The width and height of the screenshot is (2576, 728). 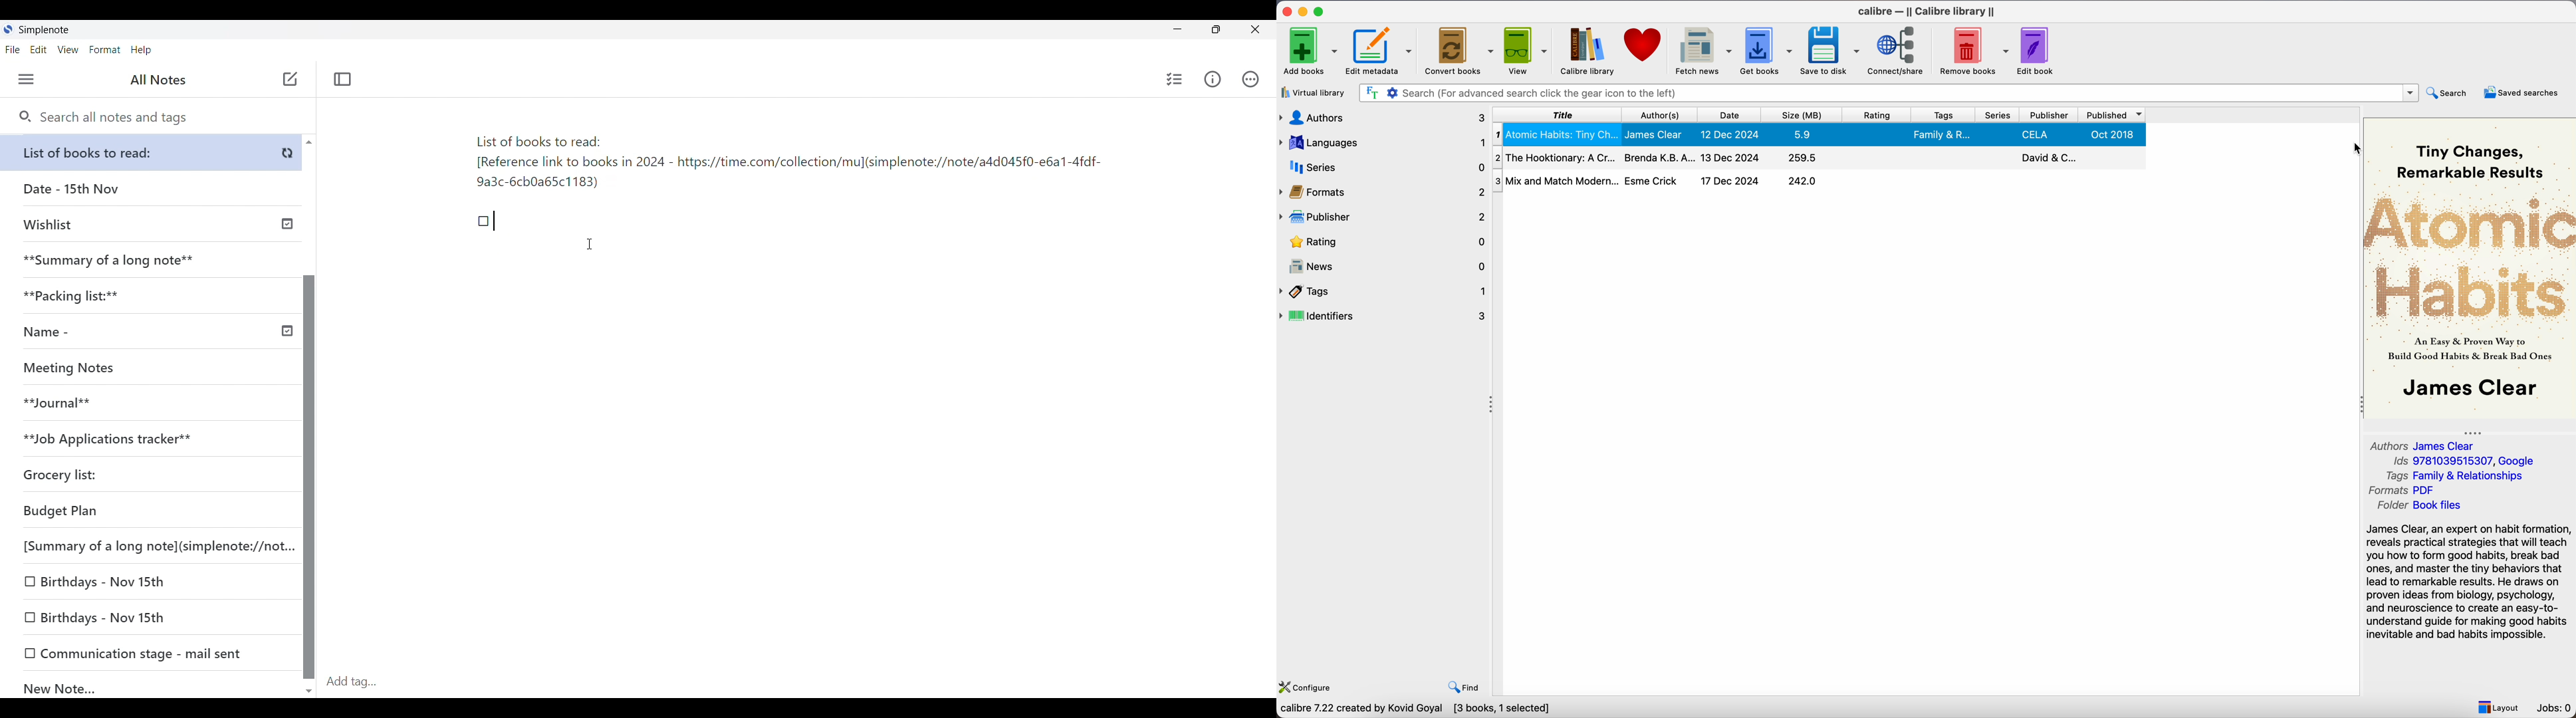 I want to click on rating, so click(x=1387, y=242).